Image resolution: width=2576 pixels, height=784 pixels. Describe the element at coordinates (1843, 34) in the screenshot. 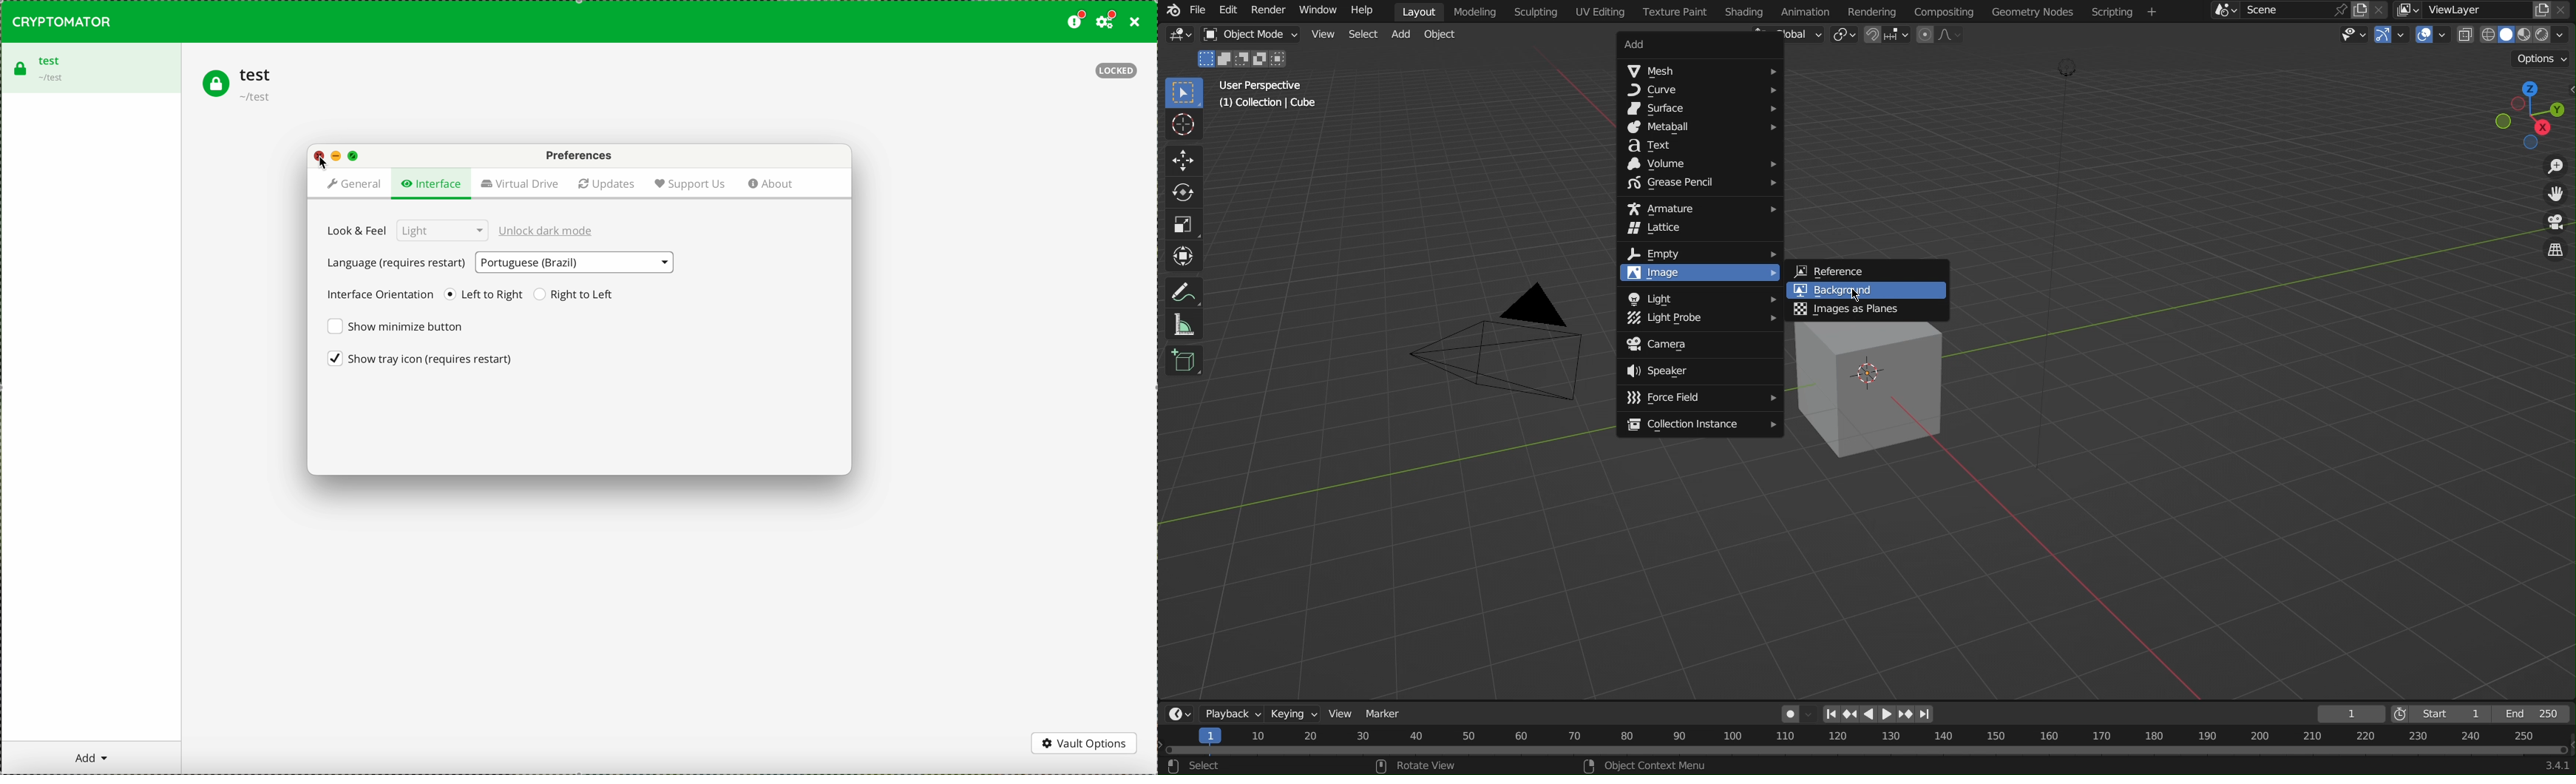

I see `Transform Pivot Point` at that location.